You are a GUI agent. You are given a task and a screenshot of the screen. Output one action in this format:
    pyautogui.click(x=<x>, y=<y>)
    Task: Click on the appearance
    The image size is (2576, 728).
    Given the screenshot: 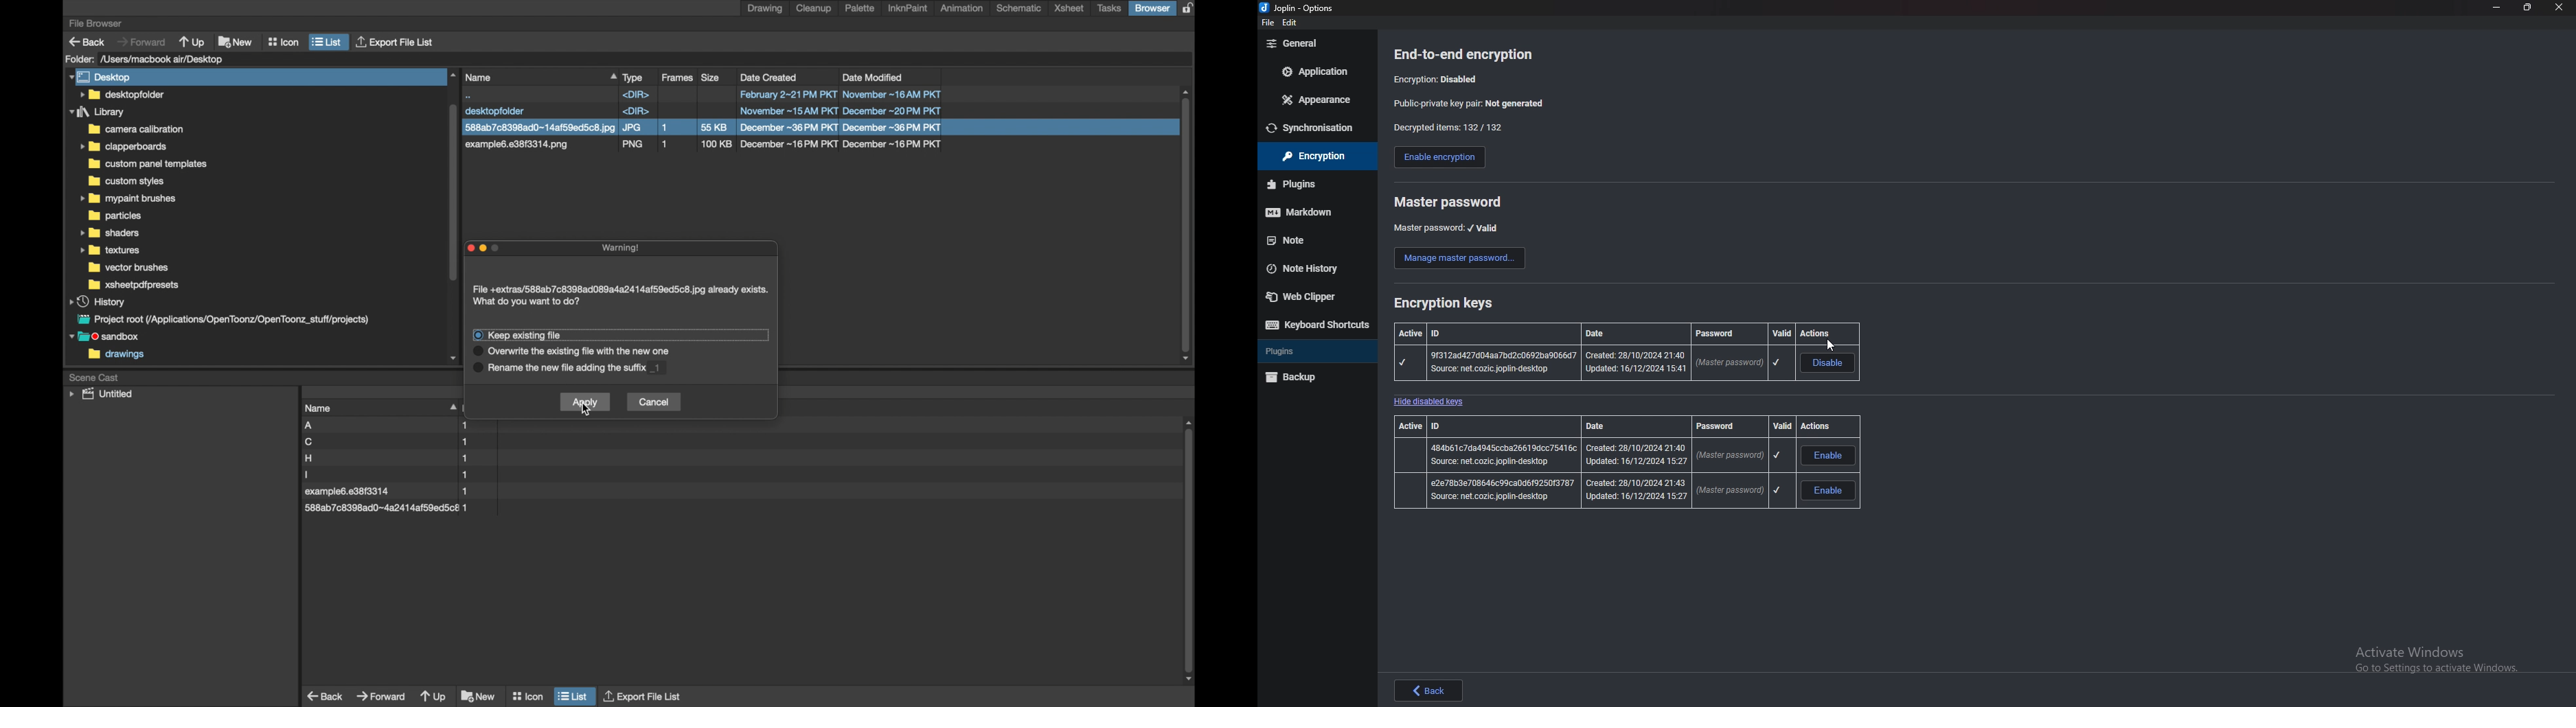 What is the action you would take?
    pyautogui.click(x=1314, y=100)
    